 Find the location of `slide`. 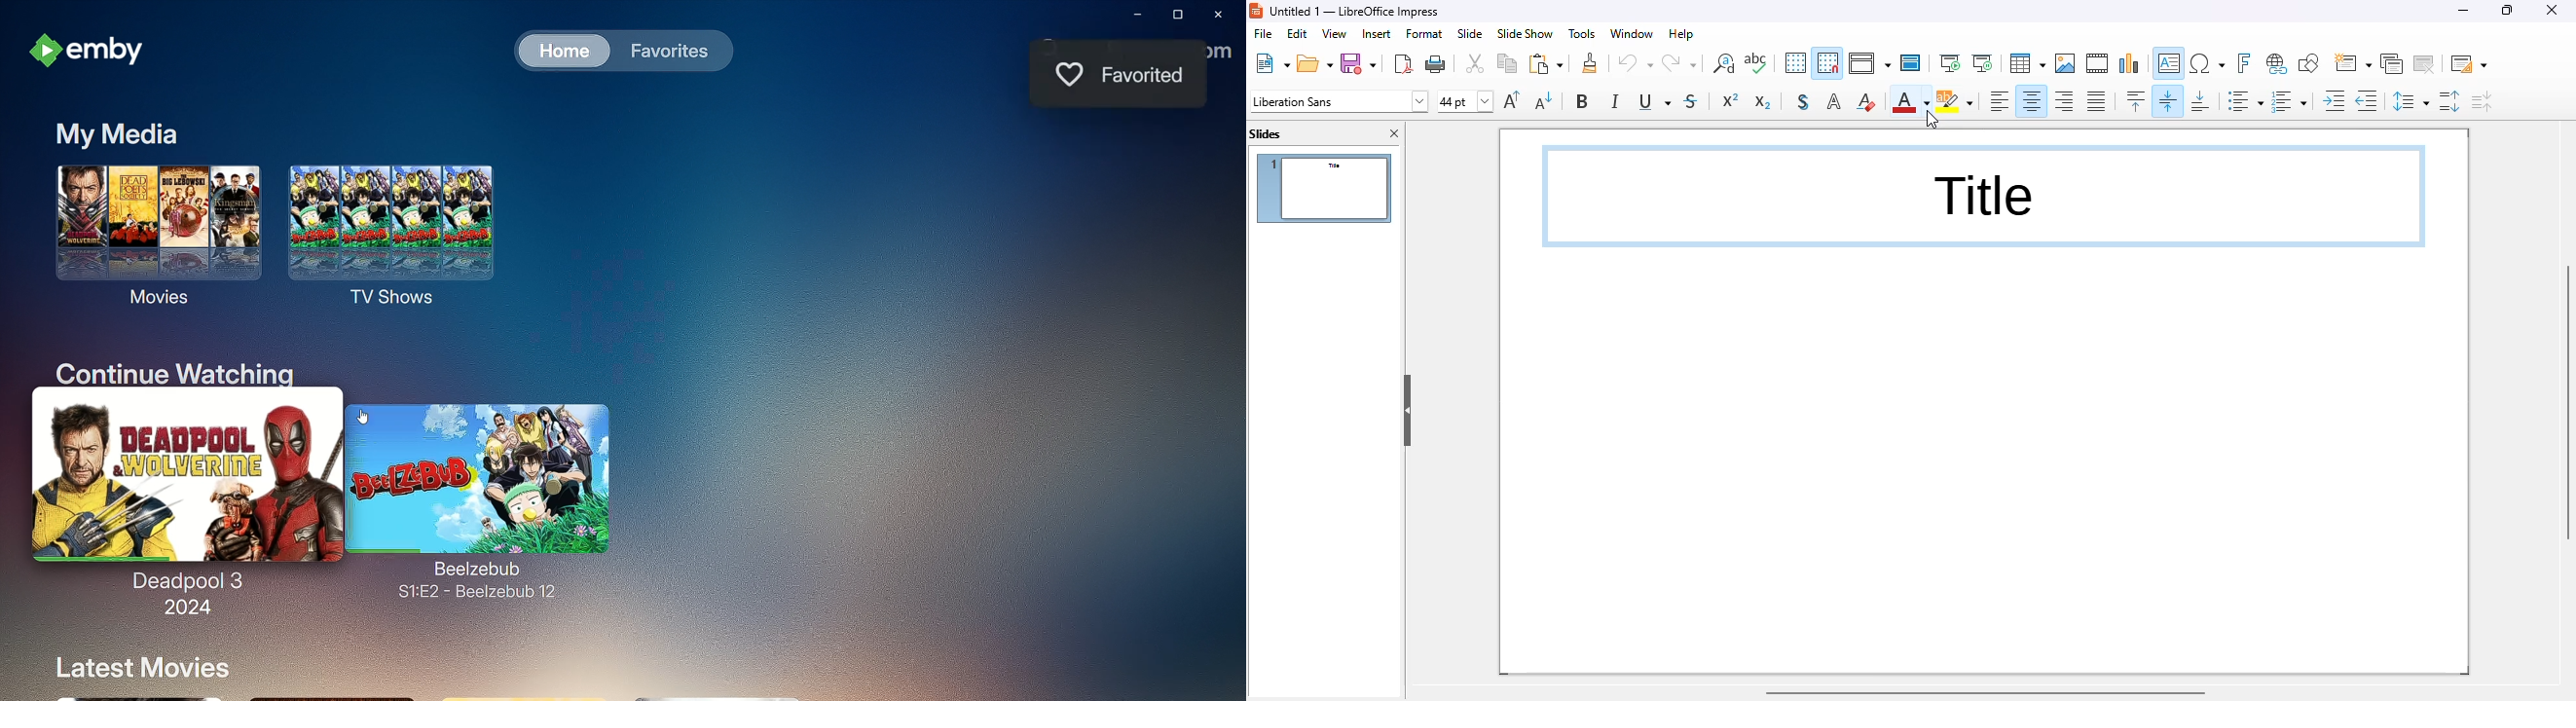

slide is located at coordinates (1470, 34).